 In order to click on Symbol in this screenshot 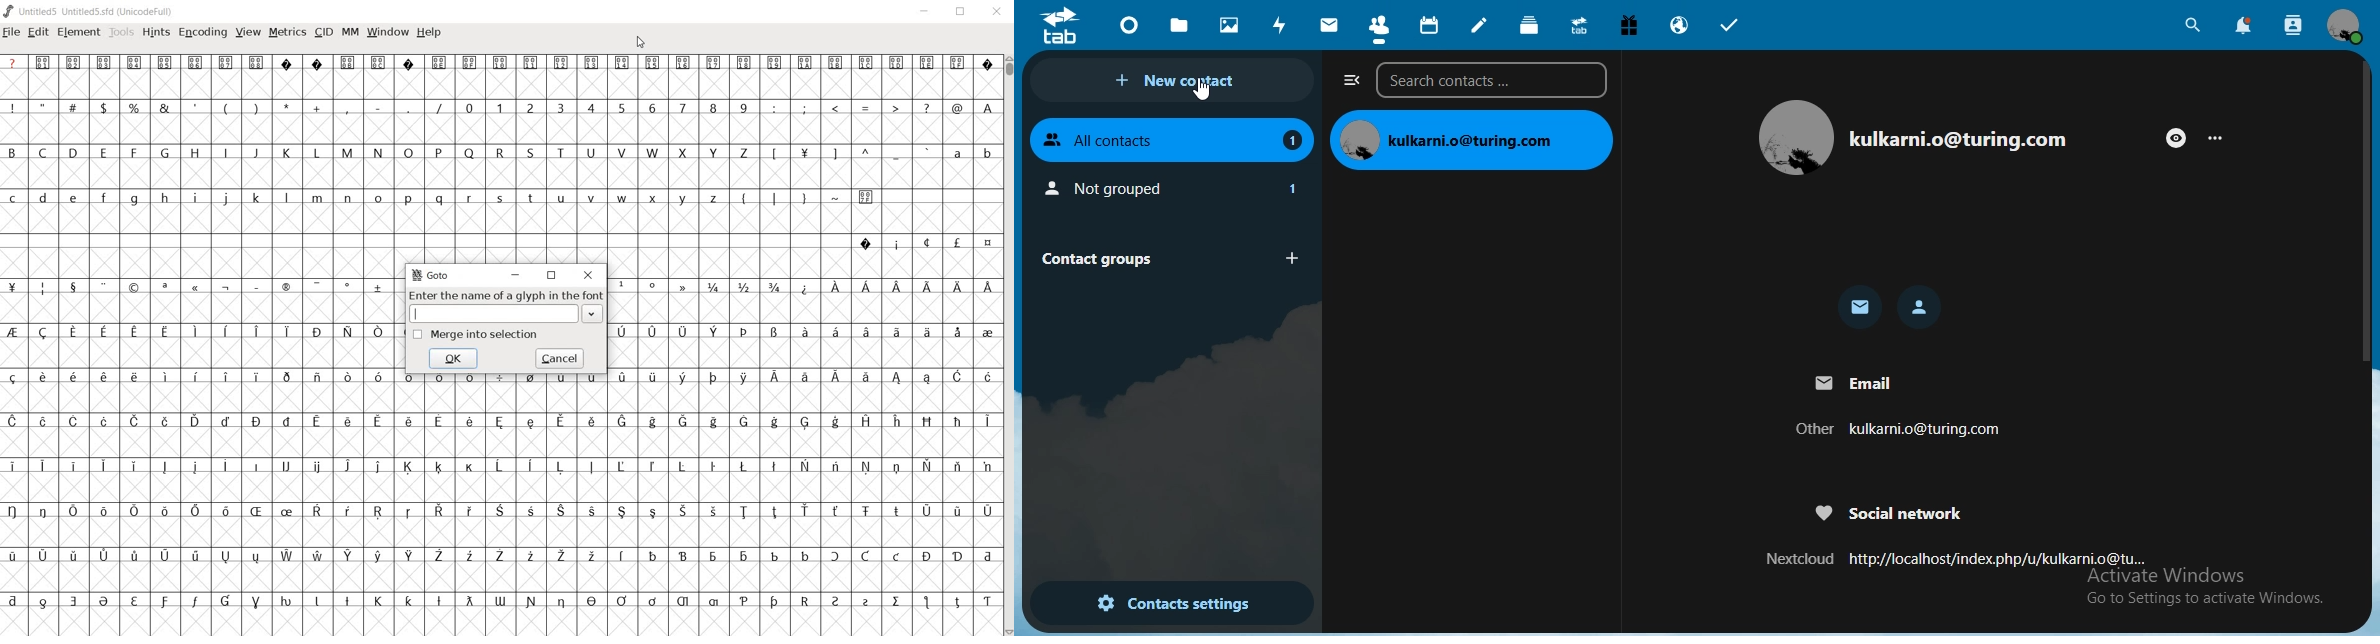, I will do `click(745, 512)`.